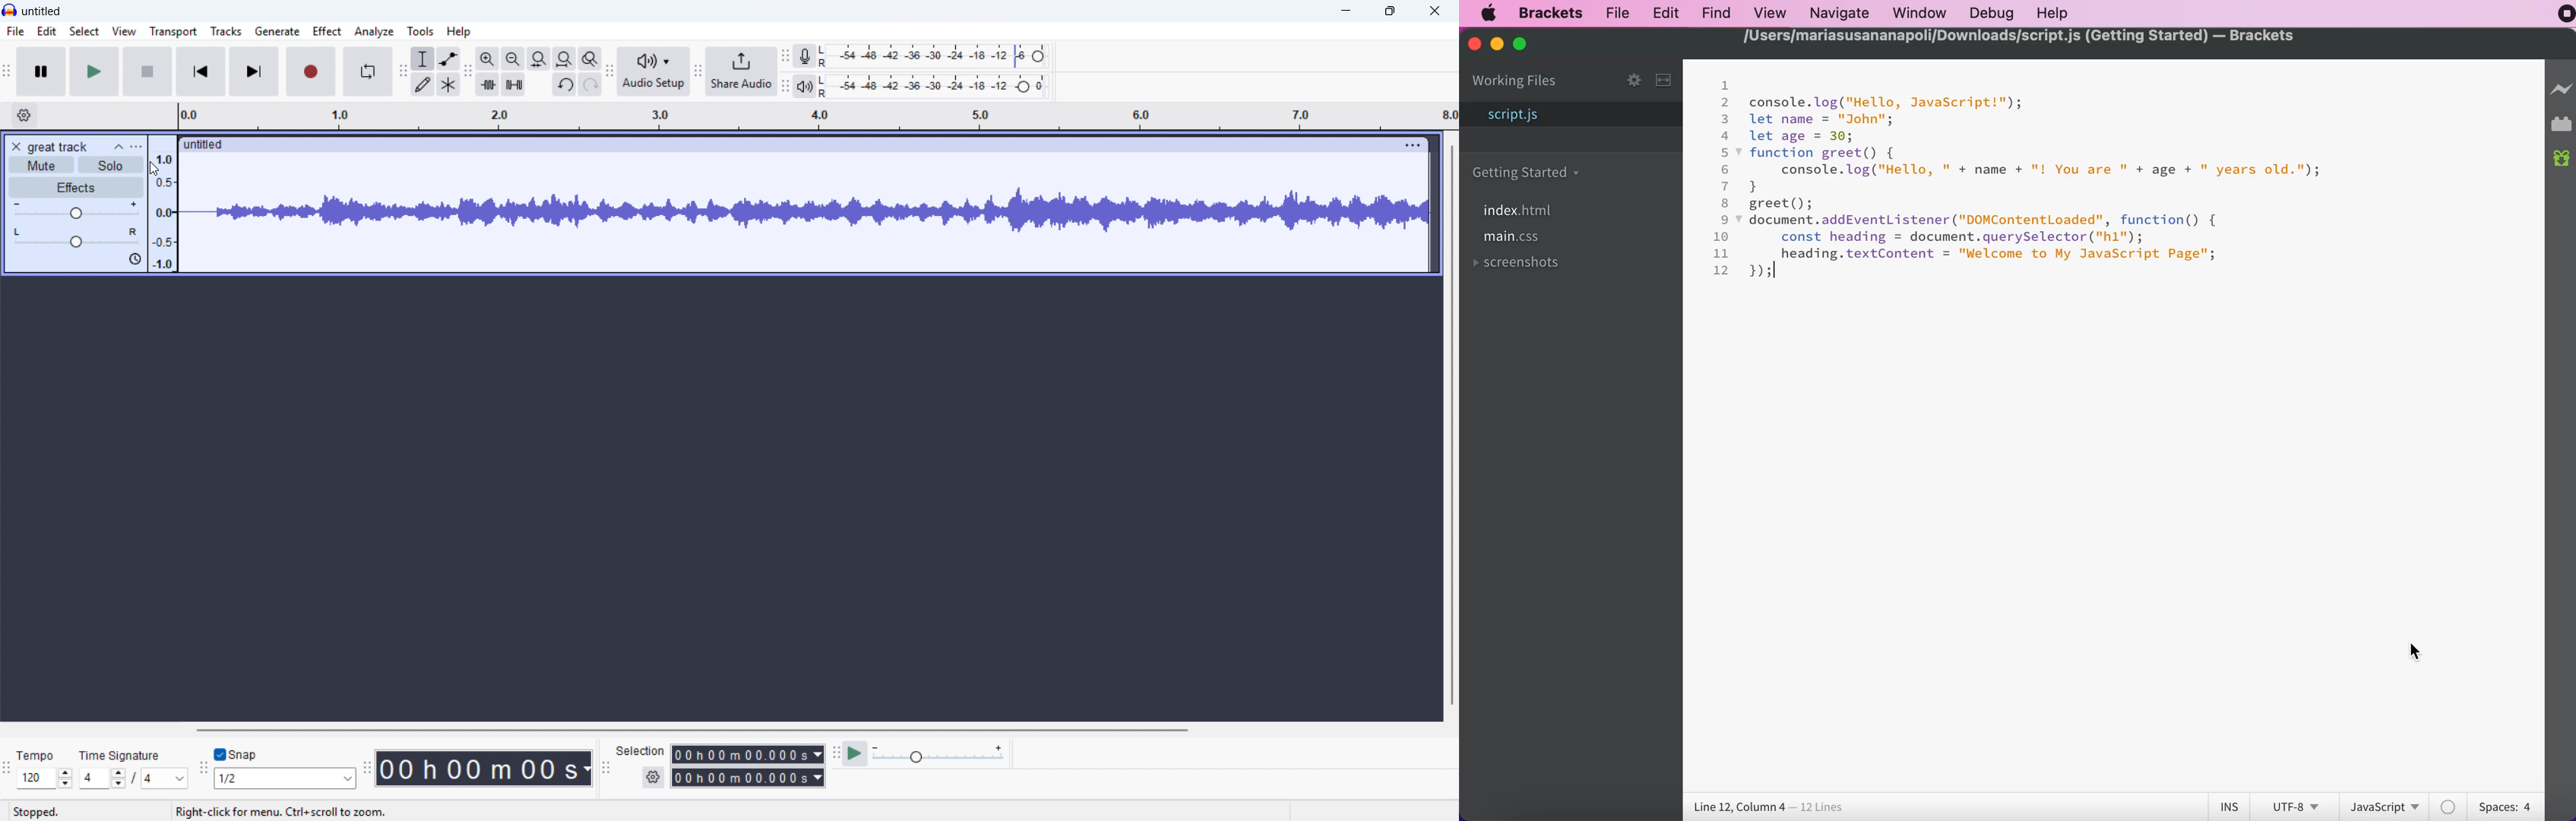  What do you see at coordinates (1767, 12) in the screenshot?
I see `view` at bounding box center [1767, 12].